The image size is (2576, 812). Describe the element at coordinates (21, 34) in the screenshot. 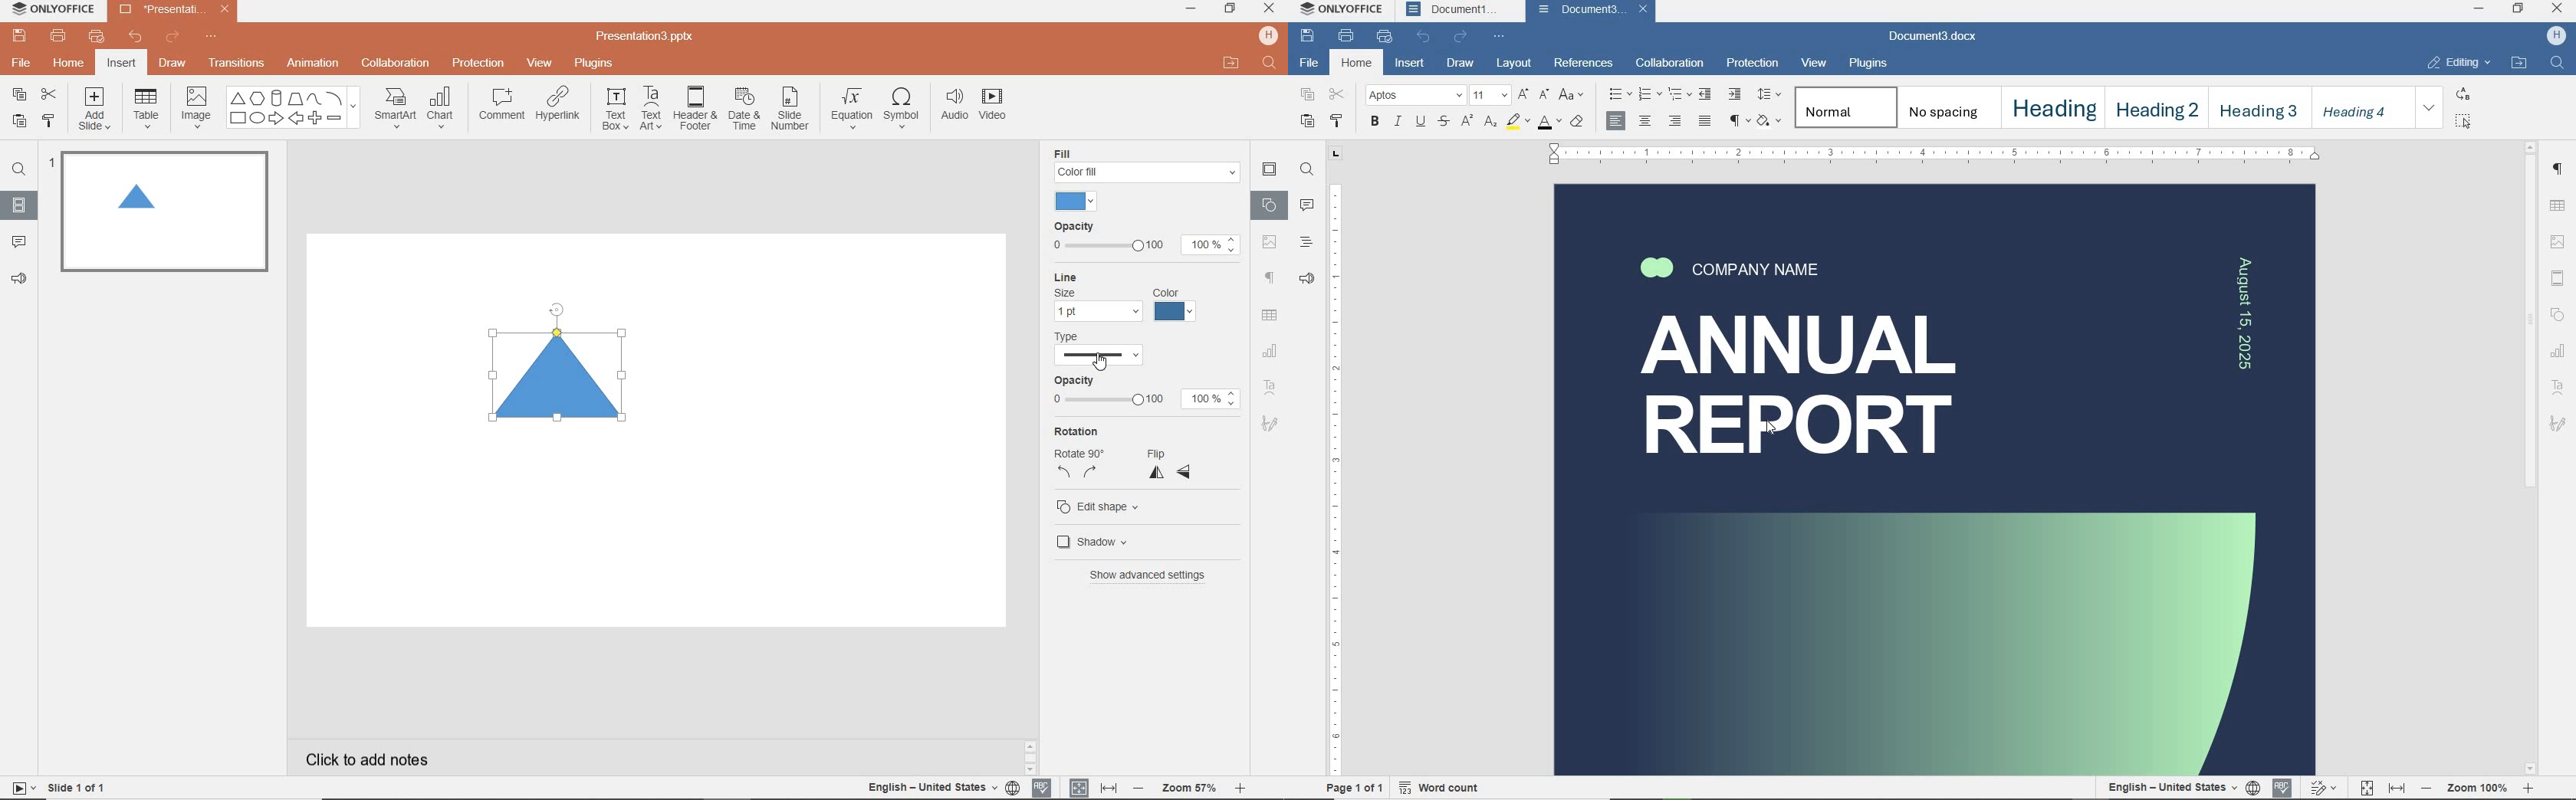

I see `SAVE` at that location.